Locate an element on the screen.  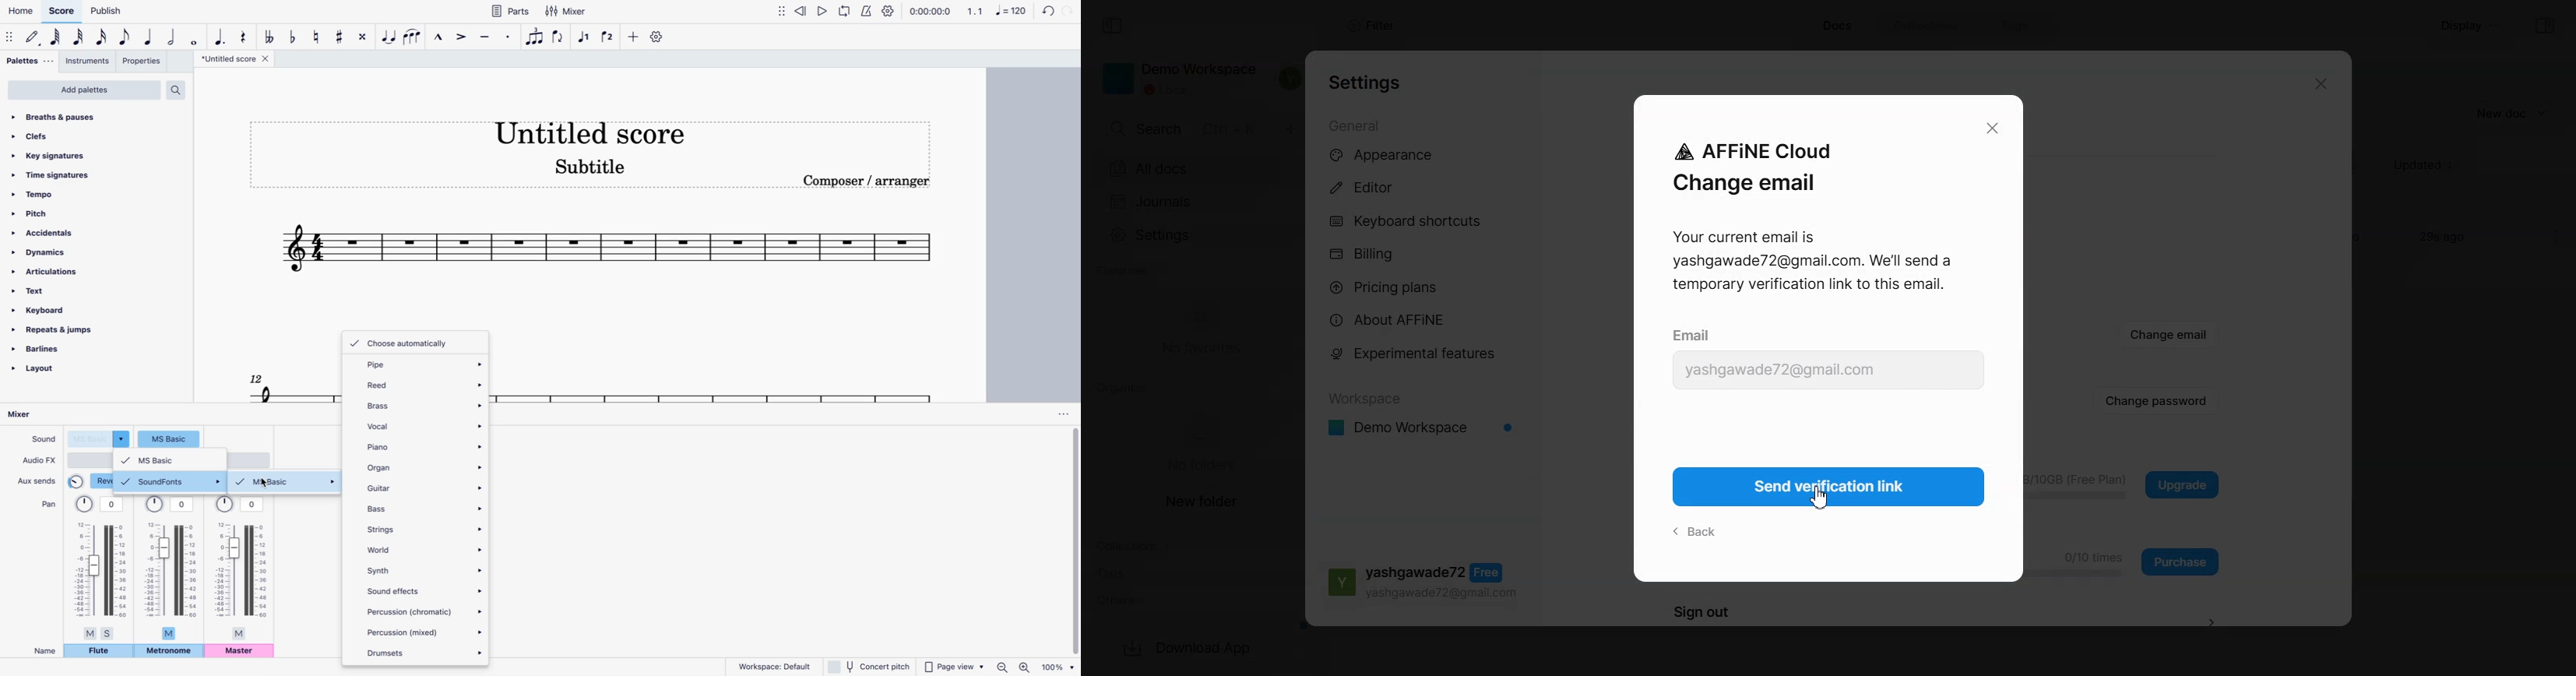
name is located at coordinates (45, 651).